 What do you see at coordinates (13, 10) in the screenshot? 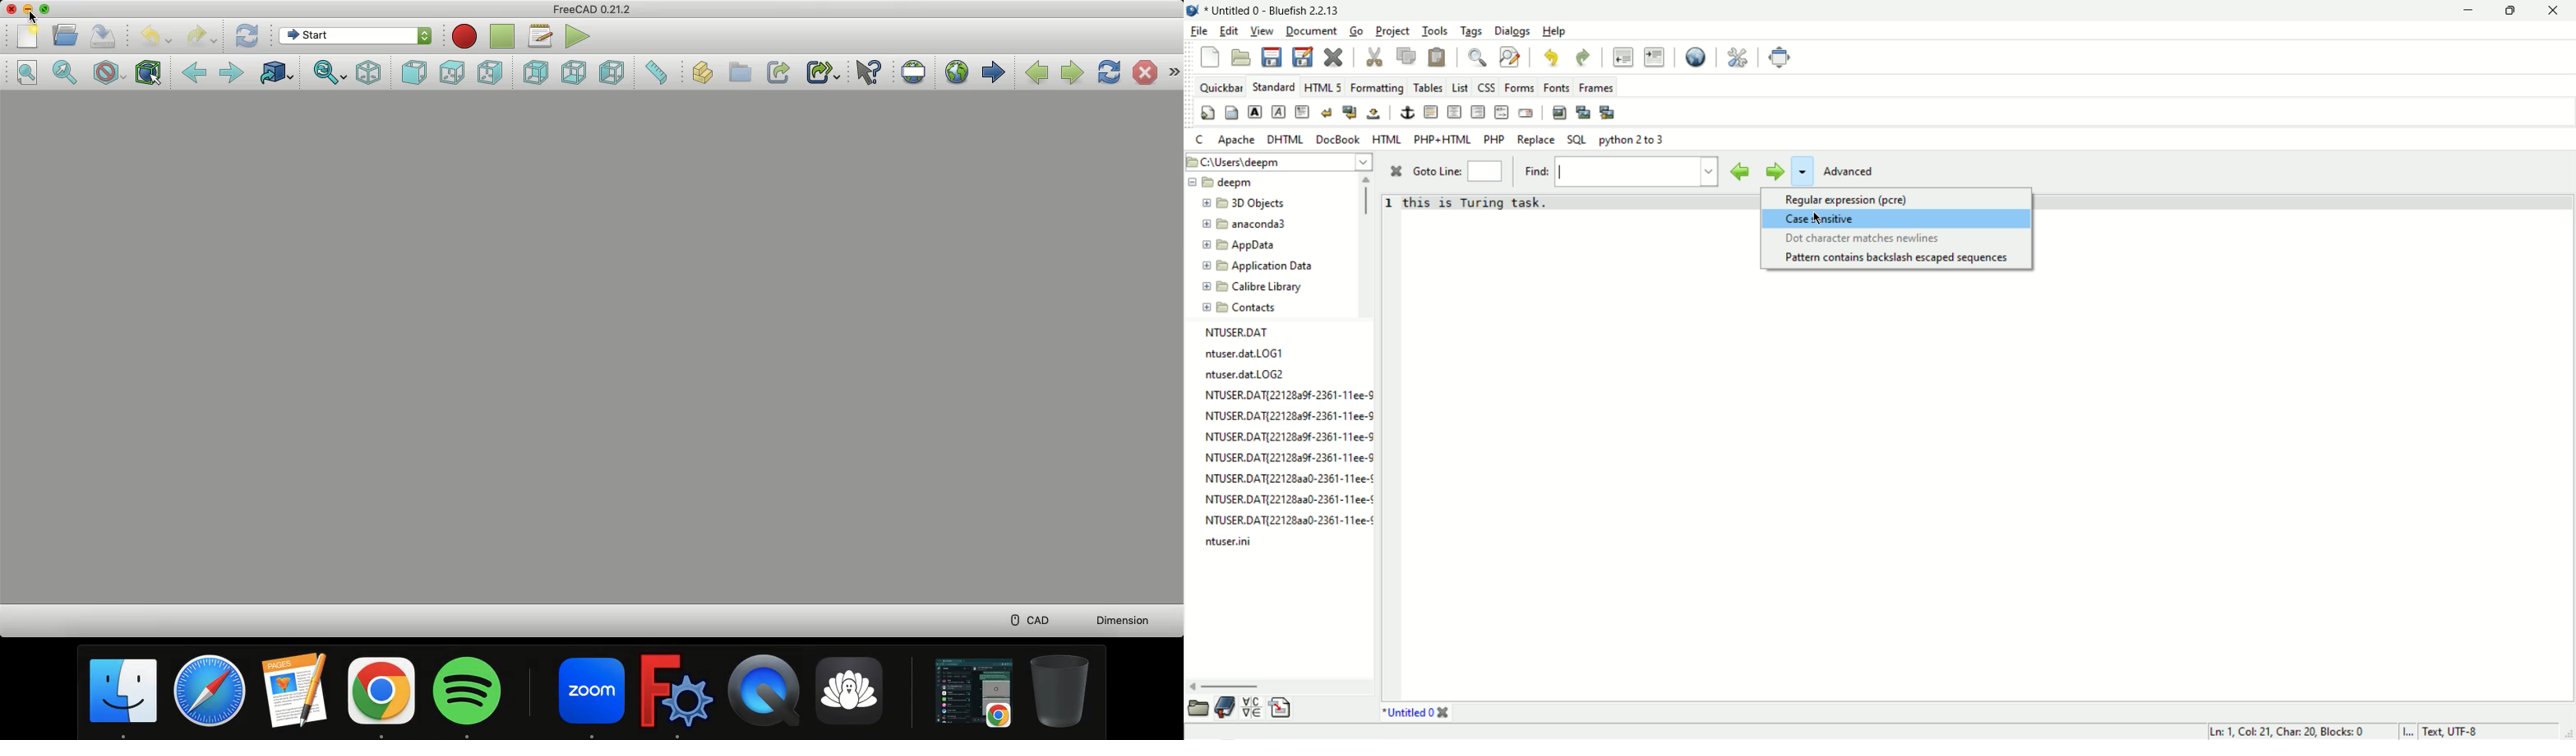
I see `Close` at bounding box center [13, 10].